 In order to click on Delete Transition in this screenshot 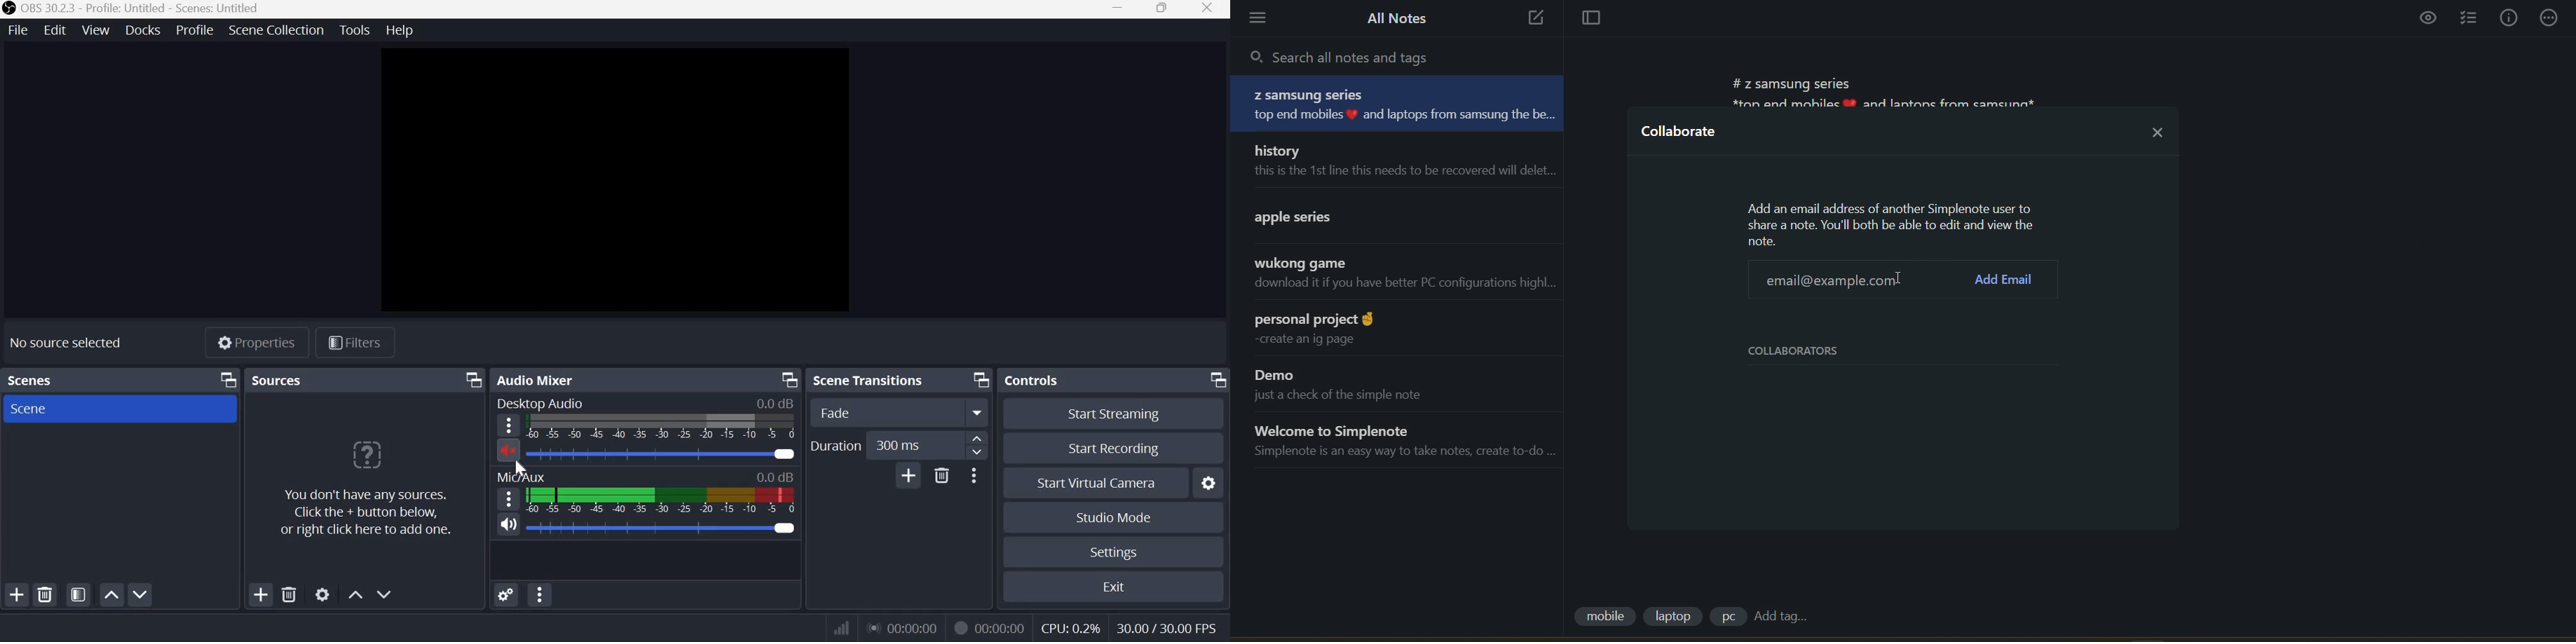, I will do `click(943, 475)`.